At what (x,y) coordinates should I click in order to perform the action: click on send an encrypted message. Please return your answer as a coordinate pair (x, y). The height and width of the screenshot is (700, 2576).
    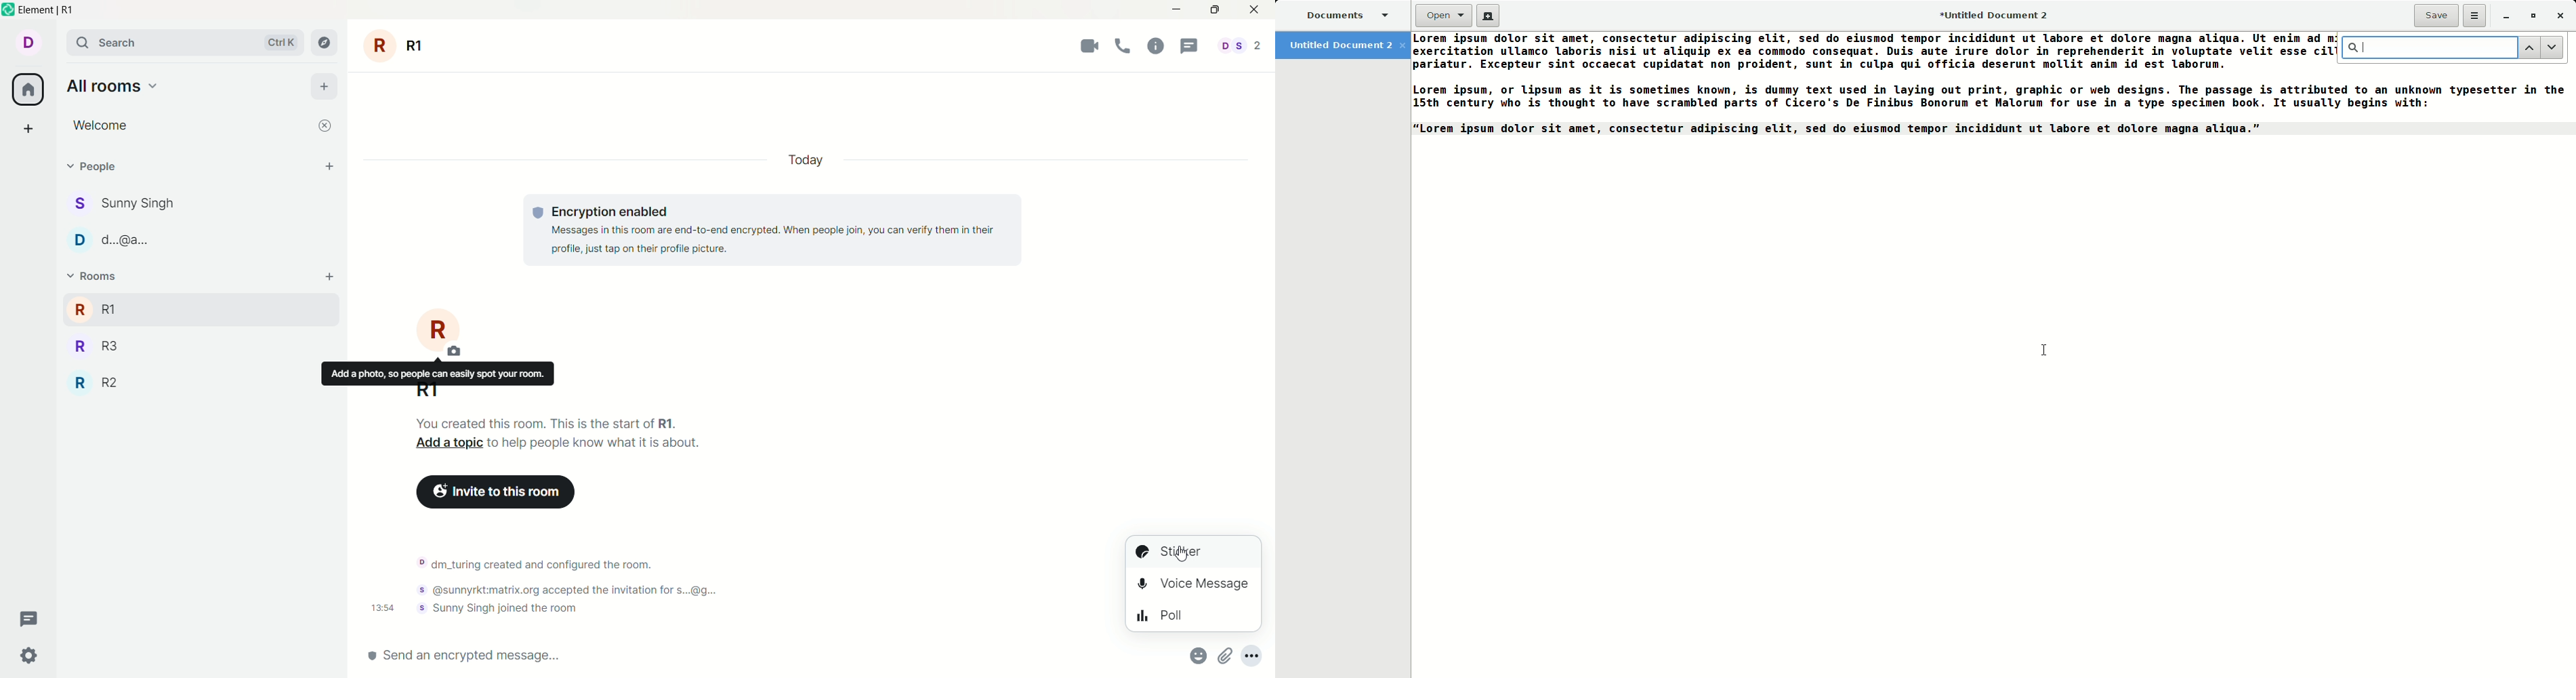
    Looking at the image, I should click on (736, 656).